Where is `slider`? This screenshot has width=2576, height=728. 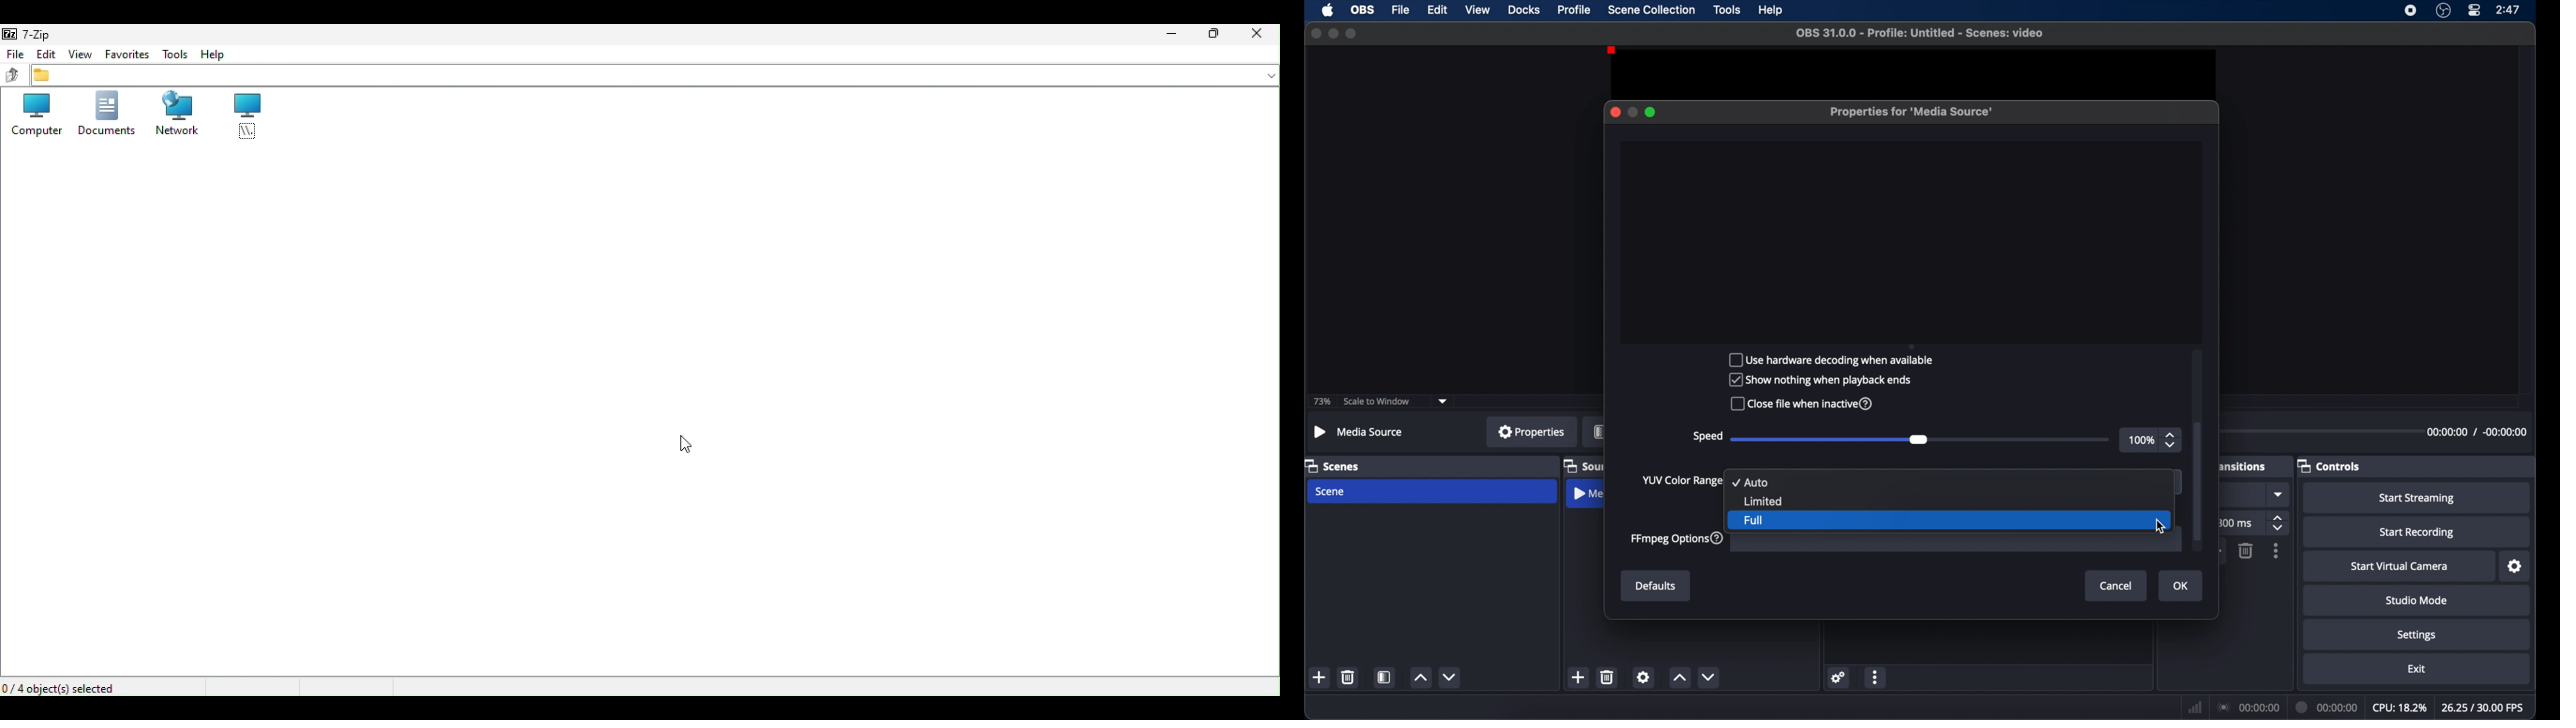 slider is located at coordinates (1916, 439).